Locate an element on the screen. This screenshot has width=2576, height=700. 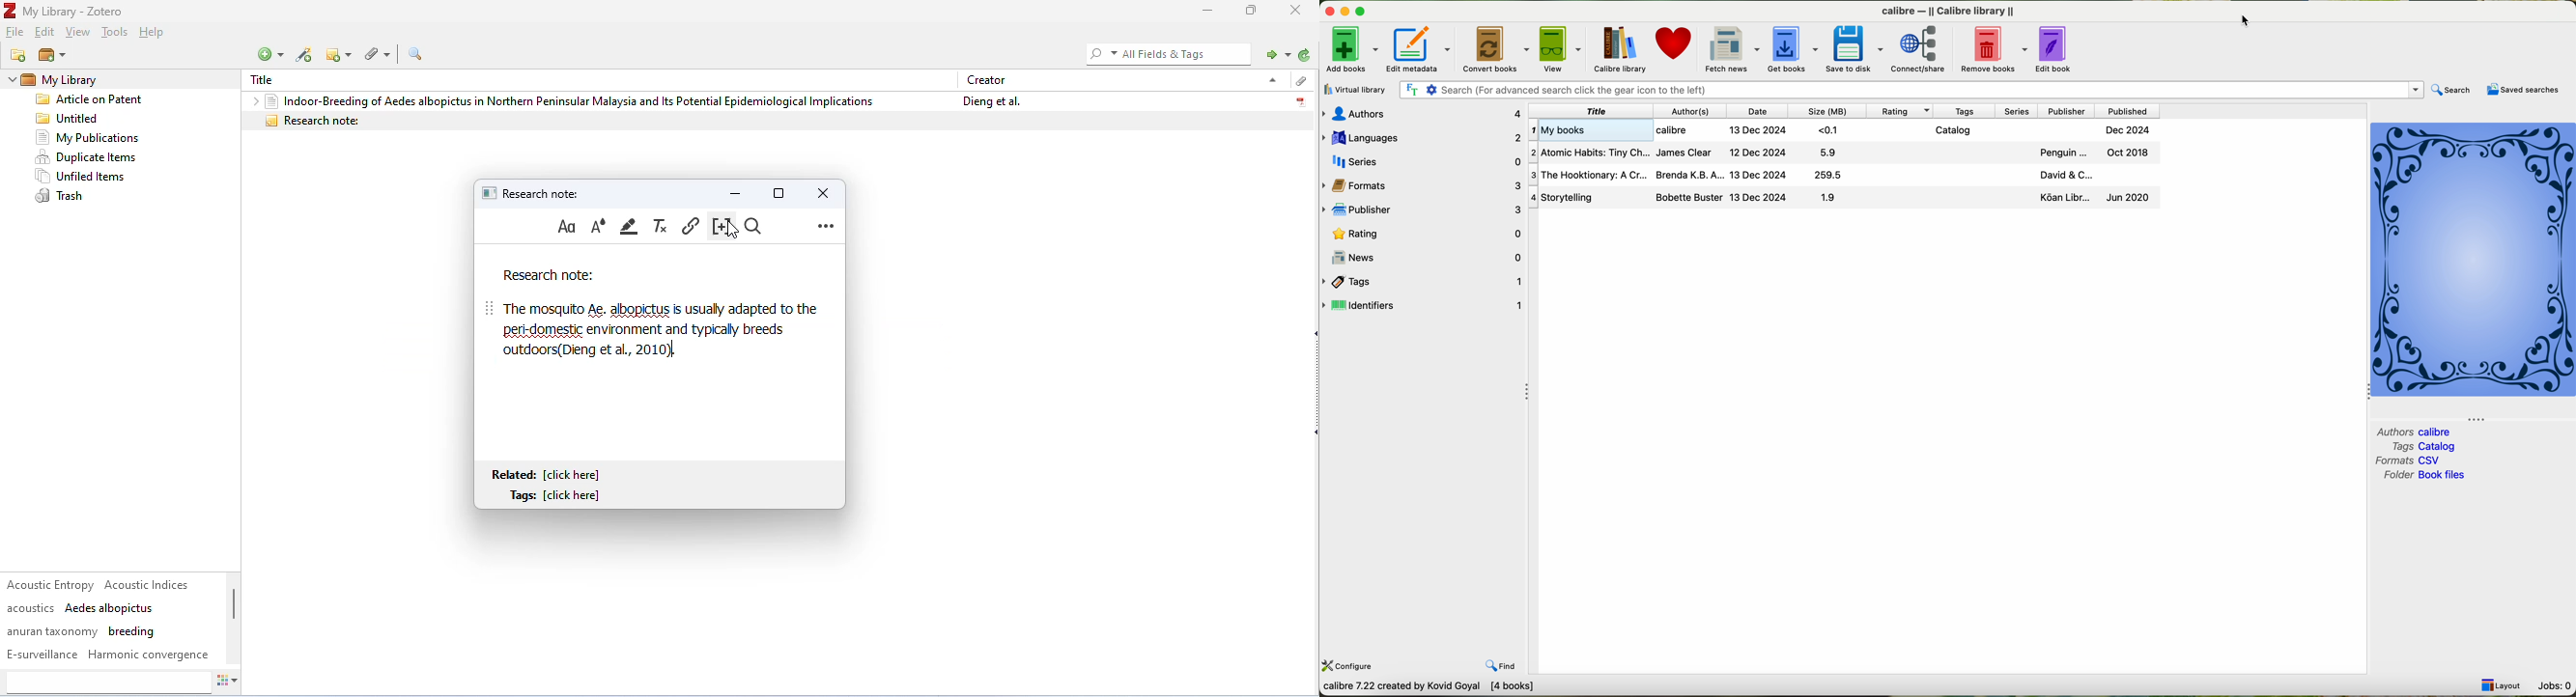
minimize Calibre is located at coordinates (1345, 12).